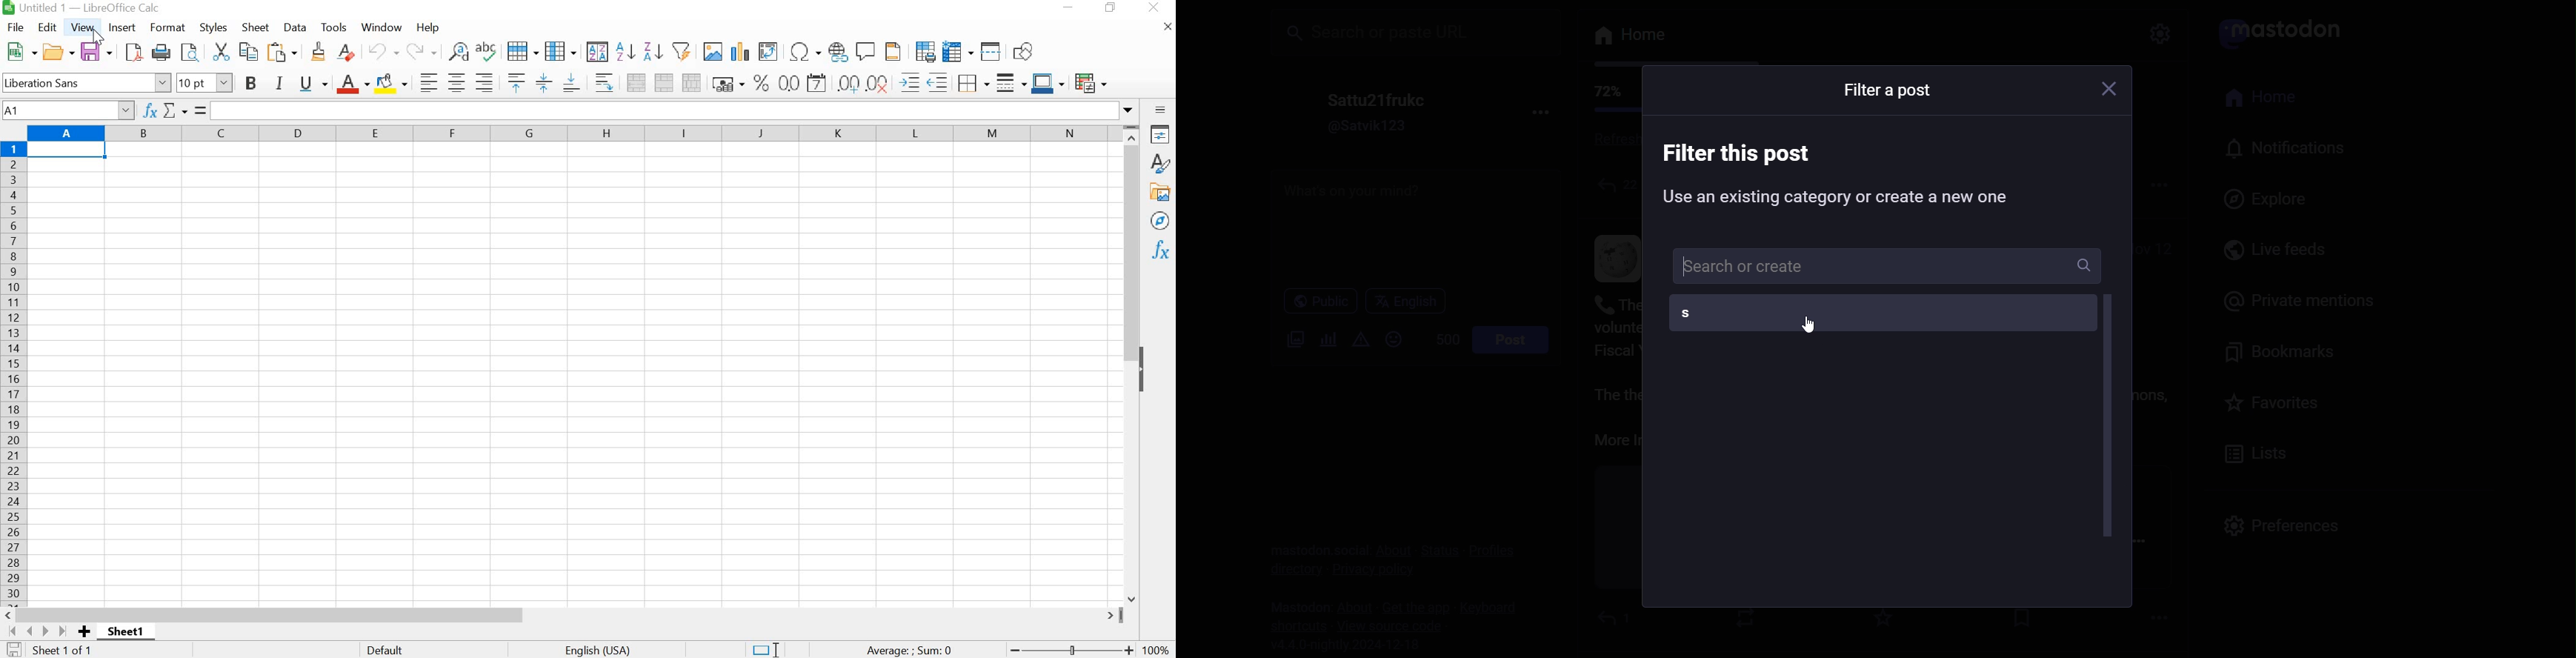  What do you see at coordinates (428, 29) in the screenshot?
I see `HELP` at bounding box center [428, 29].